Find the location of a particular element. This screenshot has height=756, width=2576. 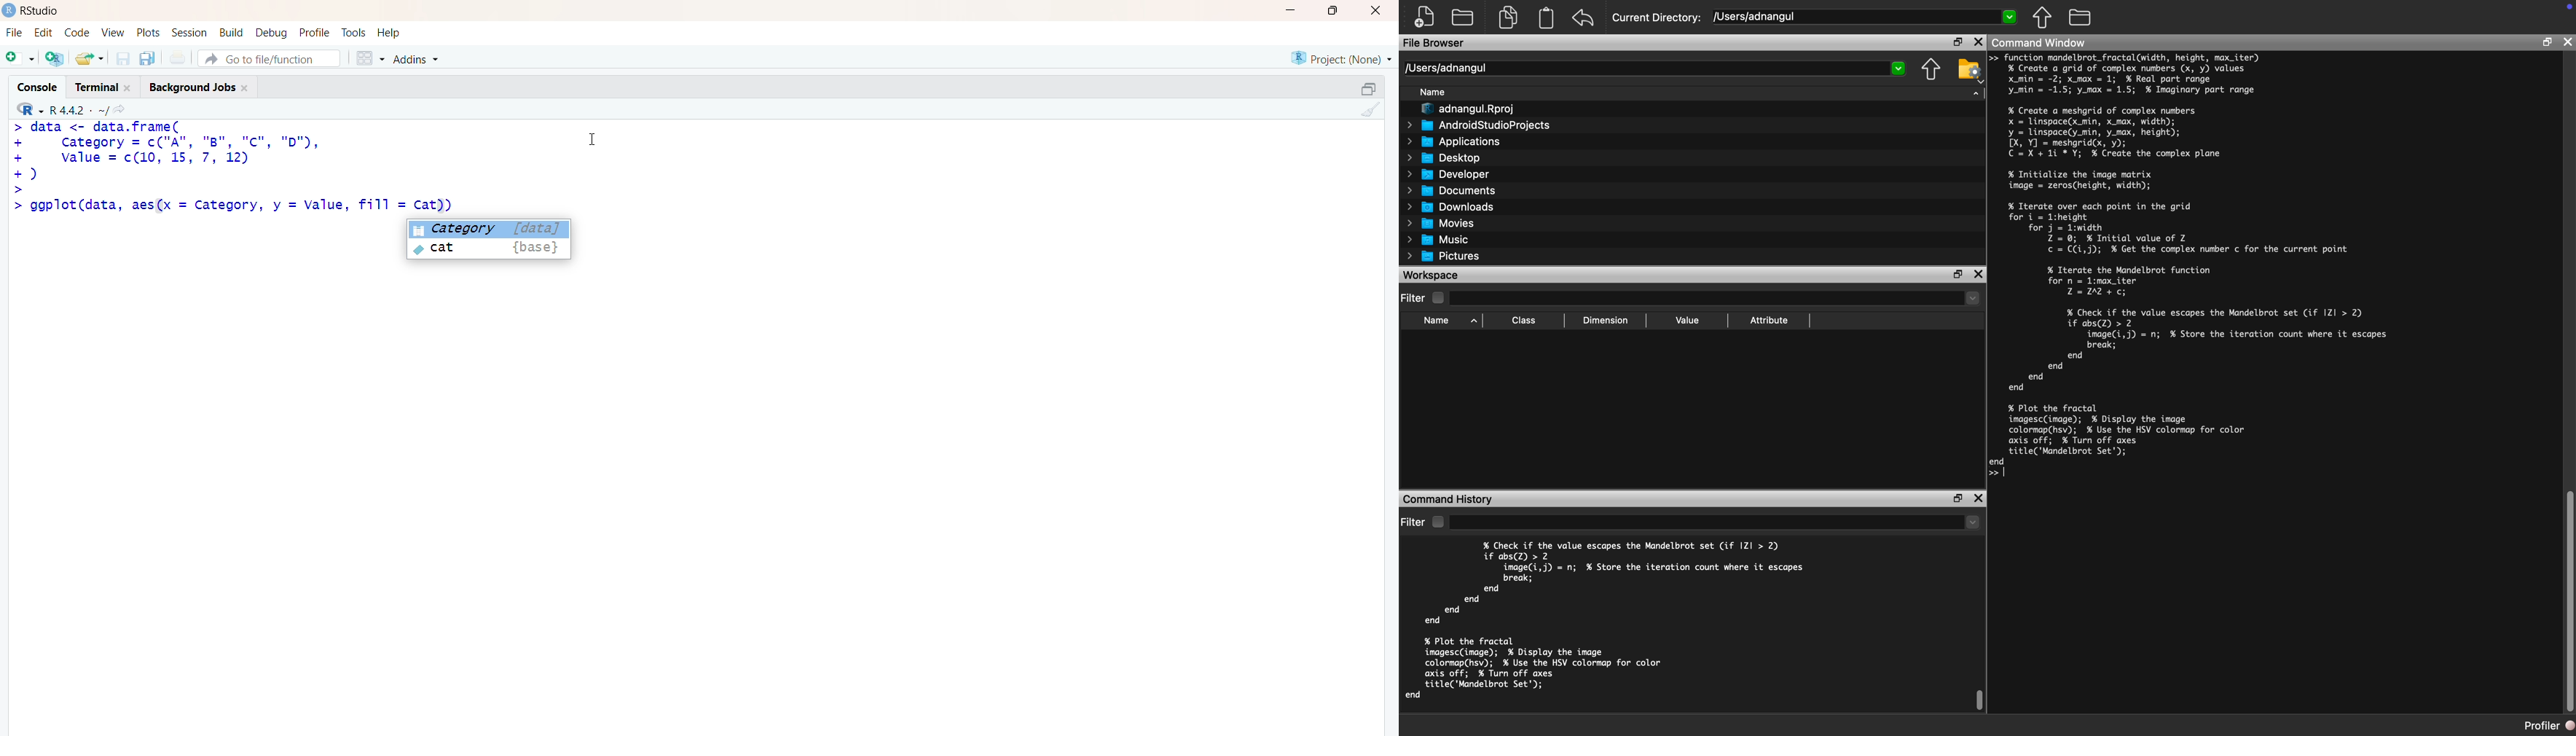

minimize is located at coordinates (1295, 10).